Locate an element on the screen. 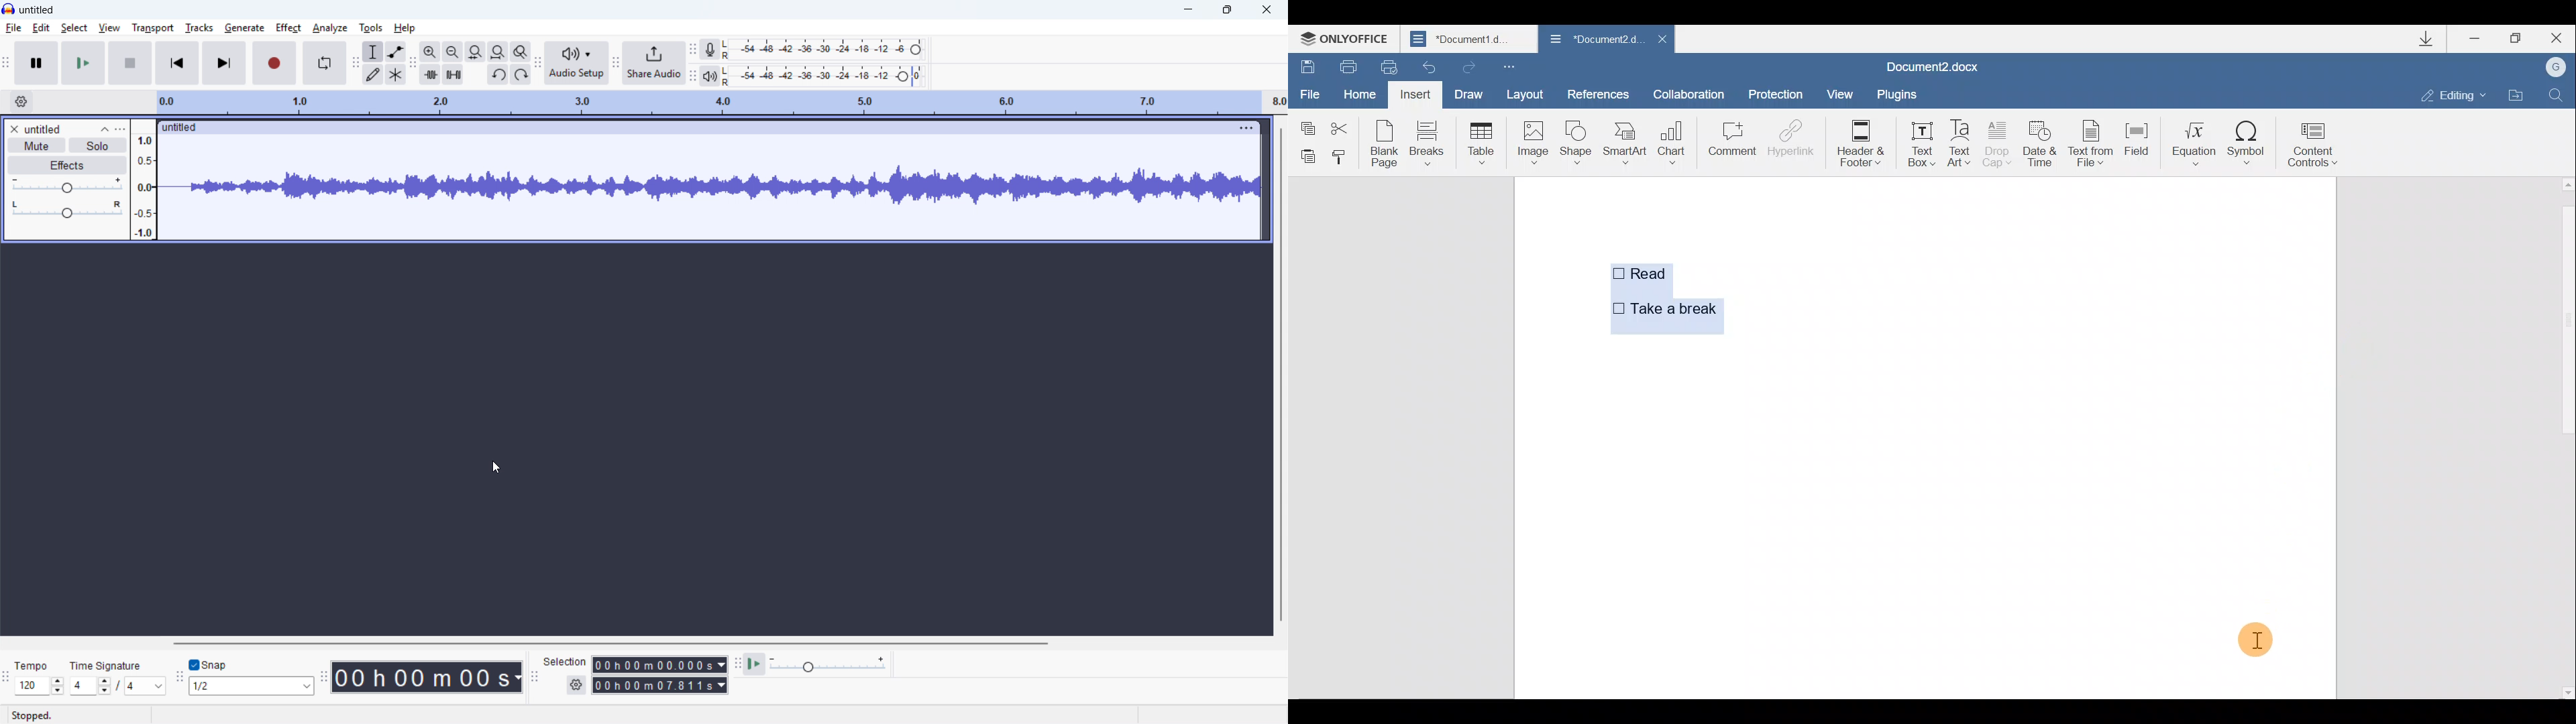  Checkbox is located at coordinates (1615, 276).